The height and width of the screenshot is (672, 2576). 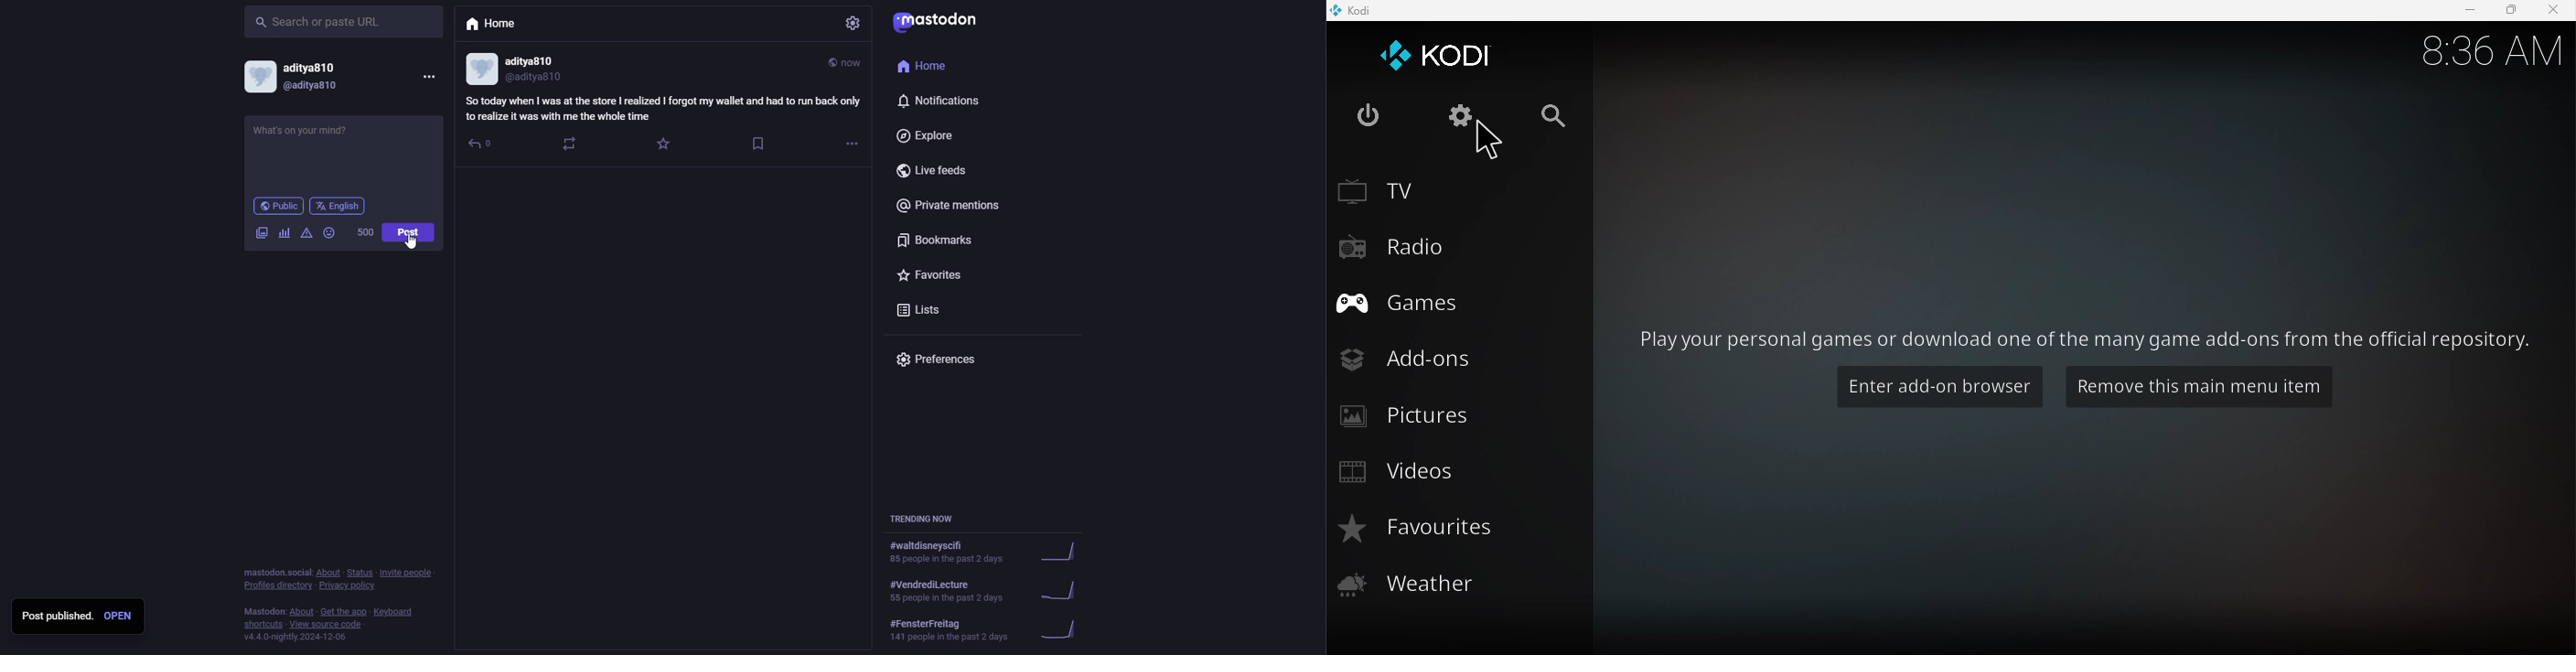 What do you see at coordinates (1497, 139) in the screenshot?
I see `Cursor` at bounding box center [1497, 139].